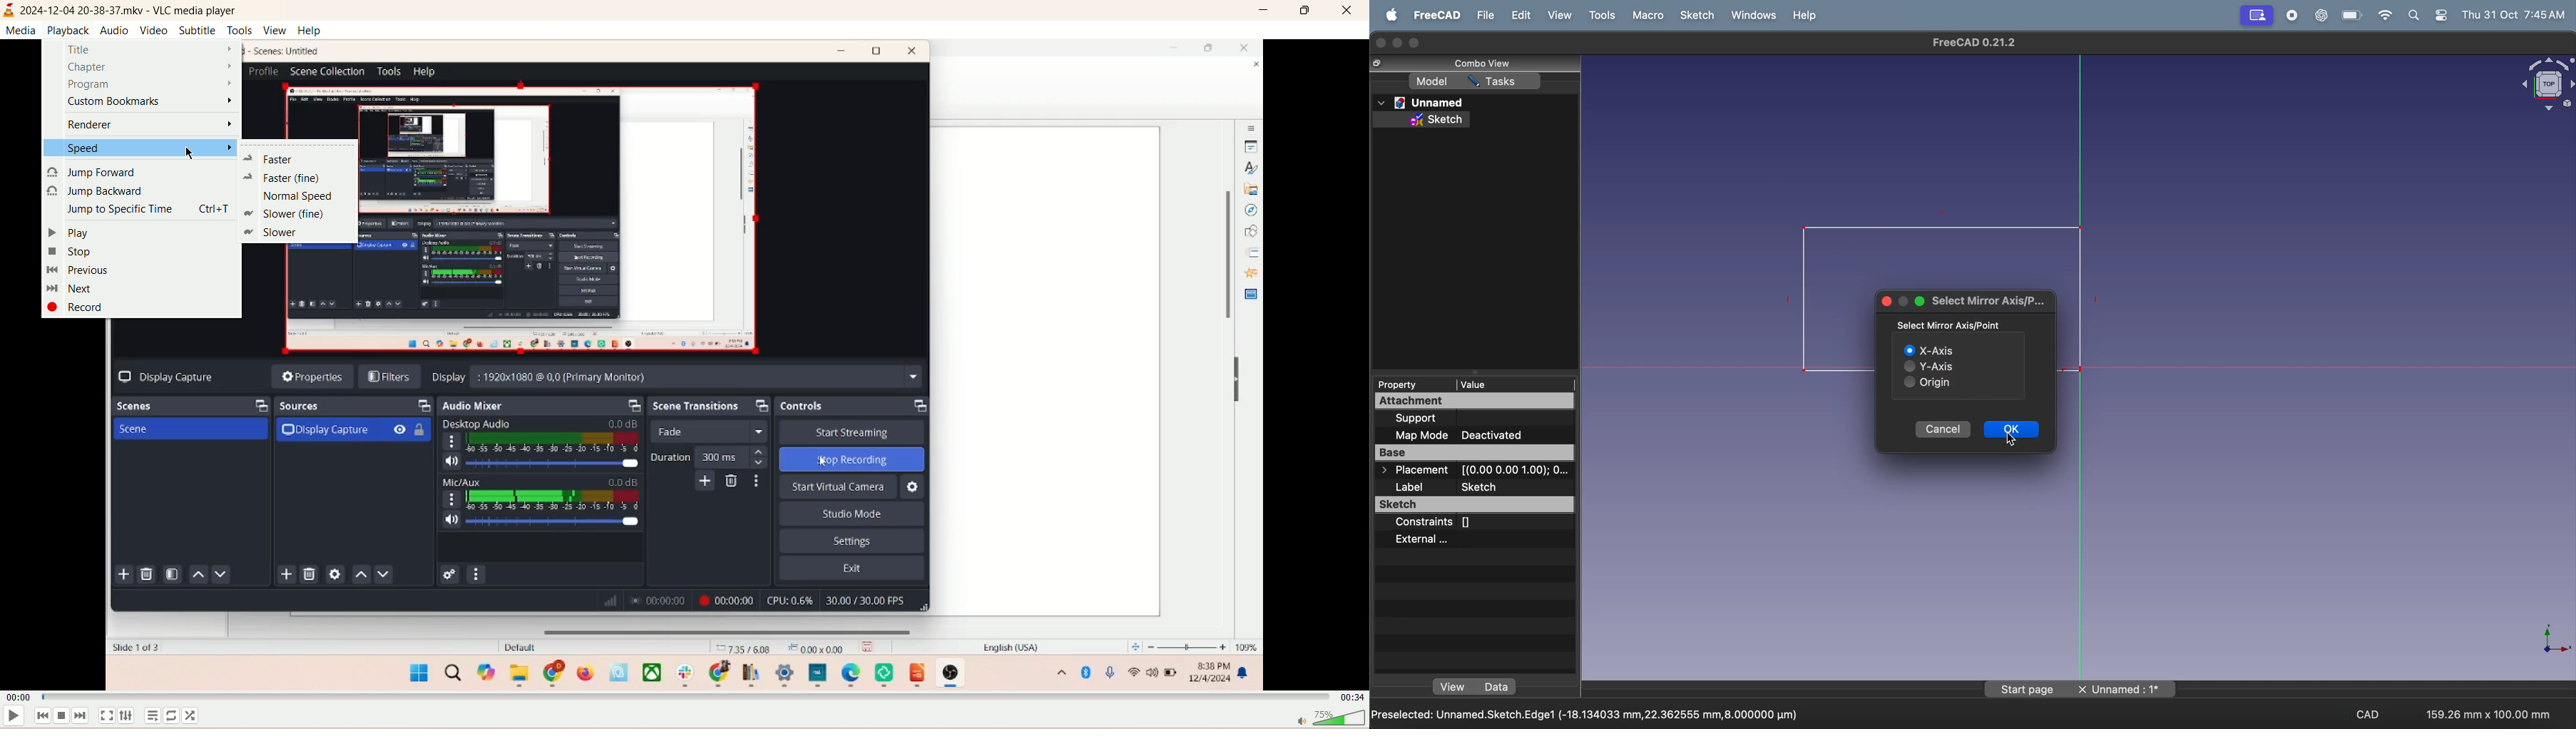 This screenshot has height=756, width=2576. What do you see at coordinates (139, 149) in the screenshot?
I see `speed` at bounding box center [139, 149].